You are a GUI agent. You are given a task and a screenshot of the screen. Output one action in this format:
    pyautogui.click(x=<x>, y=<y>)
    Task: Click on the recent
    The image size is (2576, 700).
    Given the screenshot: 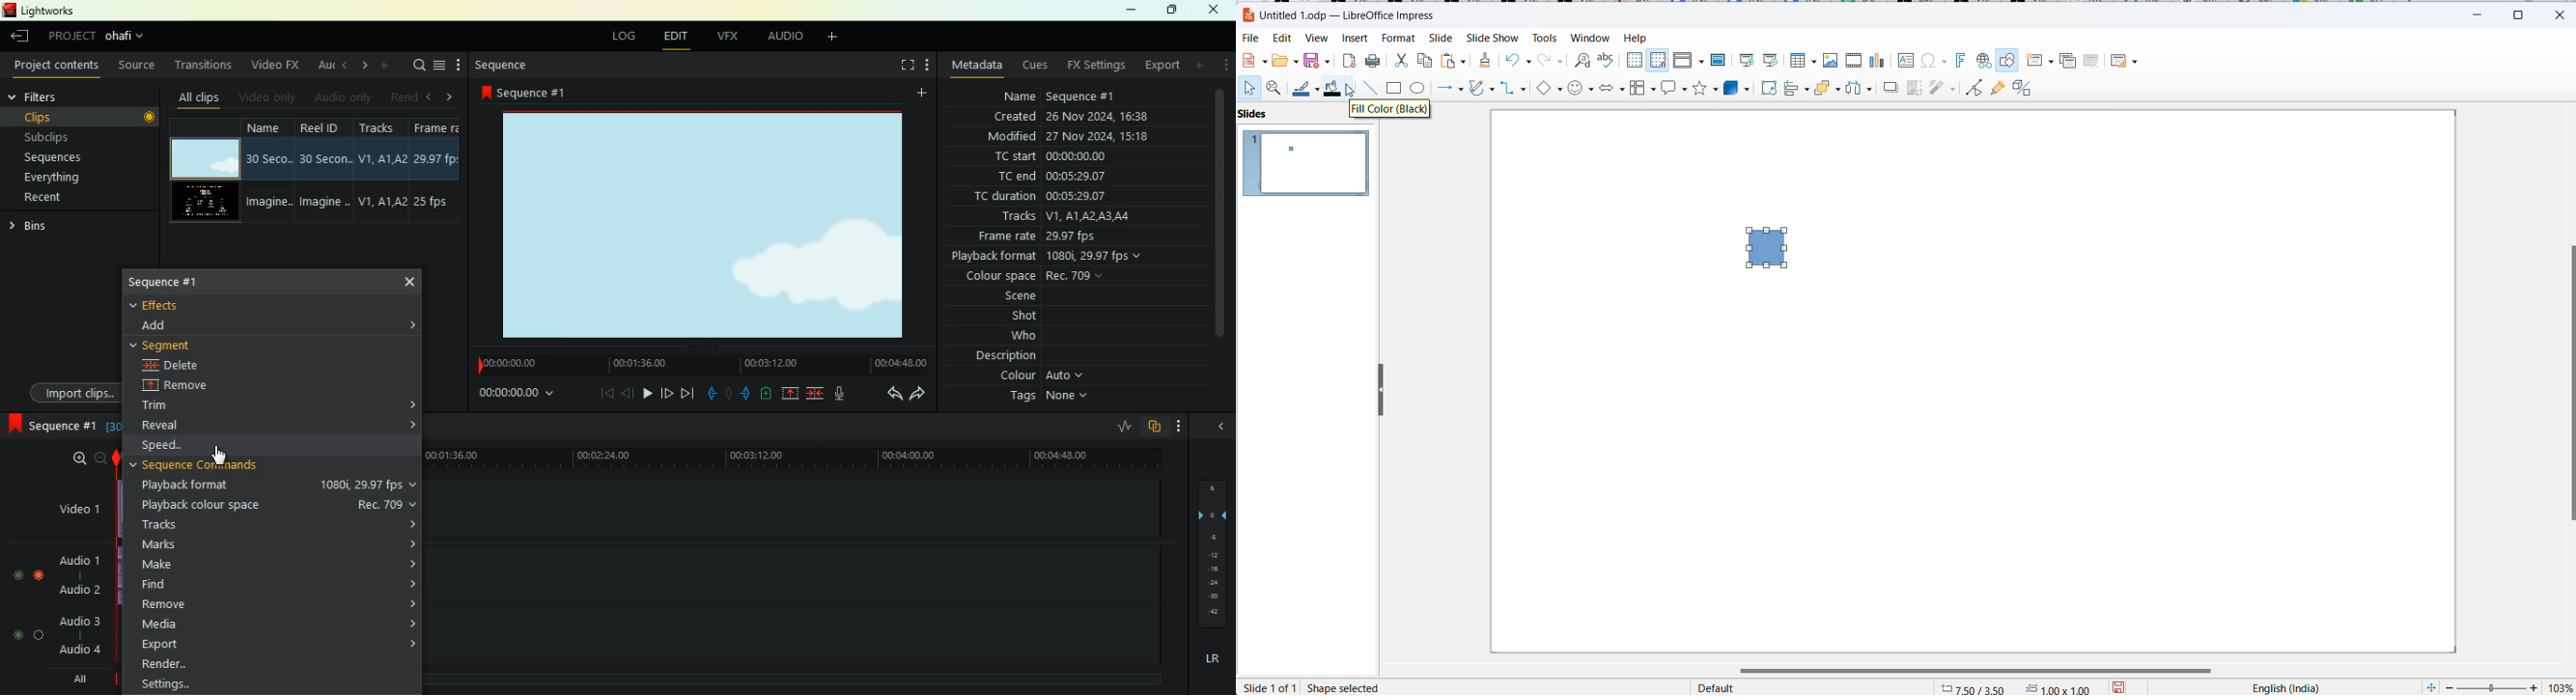 What is the action you would take?
    pyautogui.click(x=59, y=197)
    